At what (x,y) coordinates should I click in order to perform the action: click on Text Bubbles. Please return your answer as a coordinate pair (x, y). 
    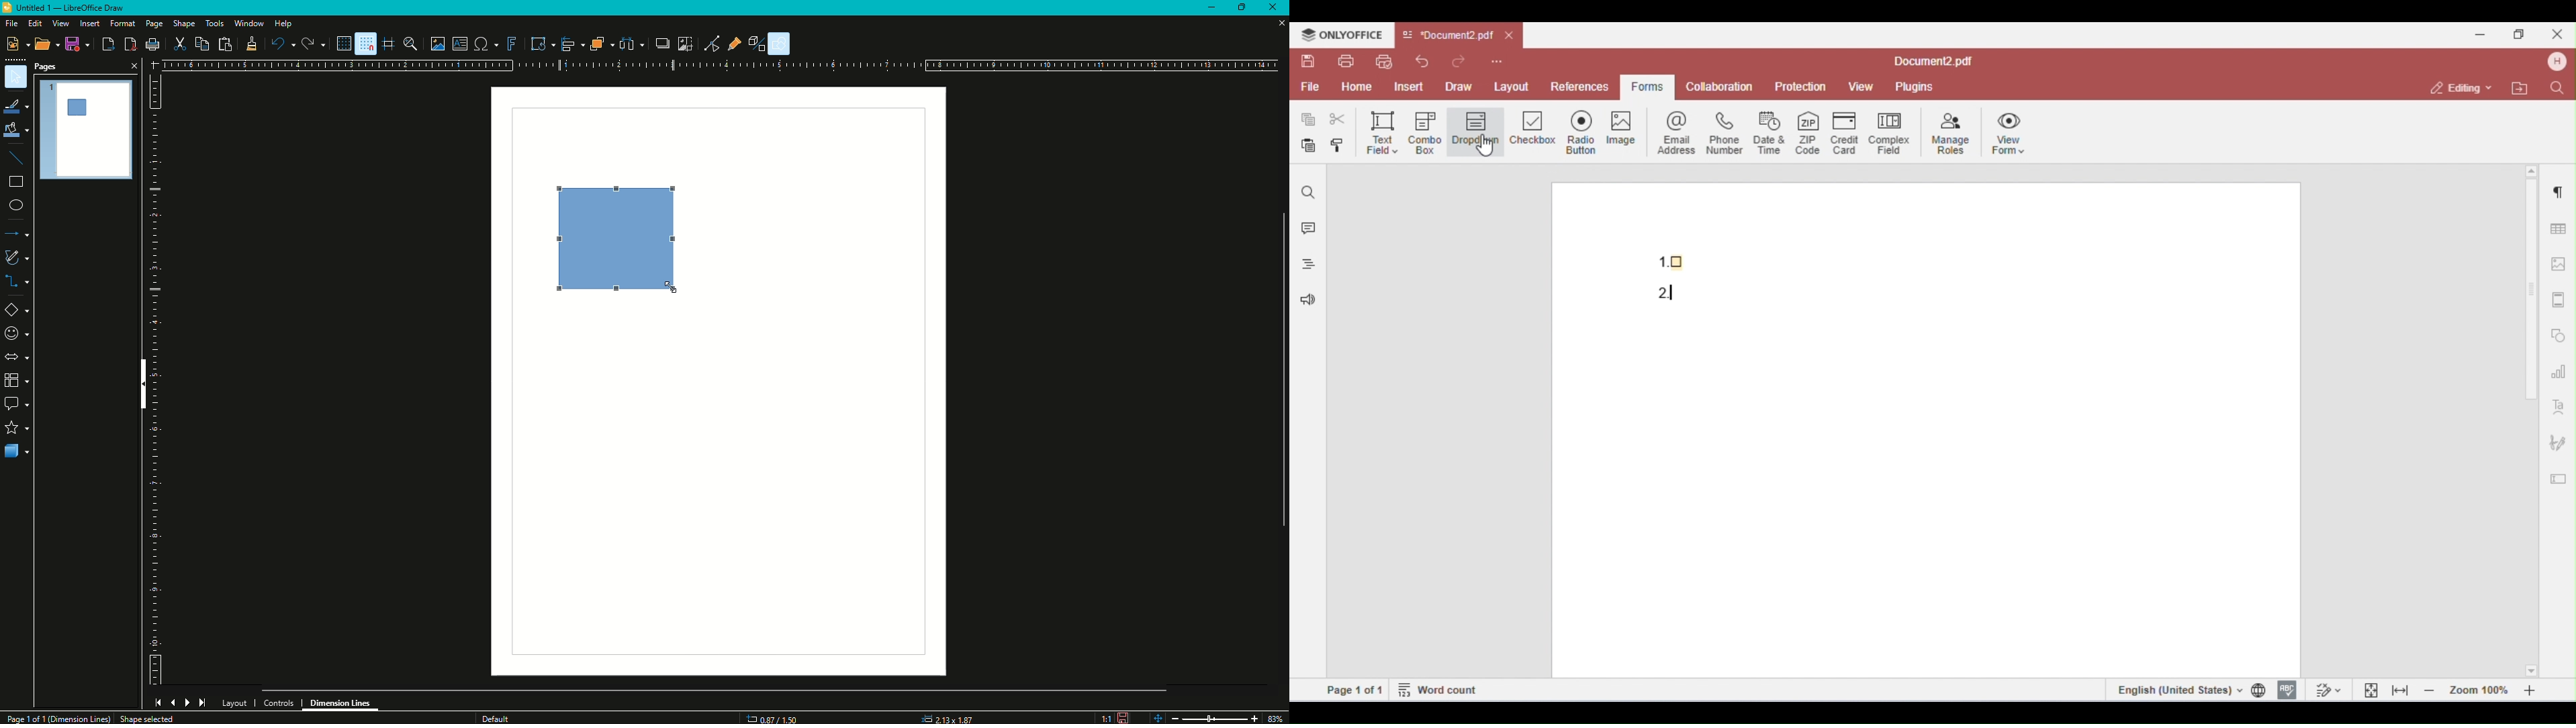
    Looking at the image, I should click on (17, 405).